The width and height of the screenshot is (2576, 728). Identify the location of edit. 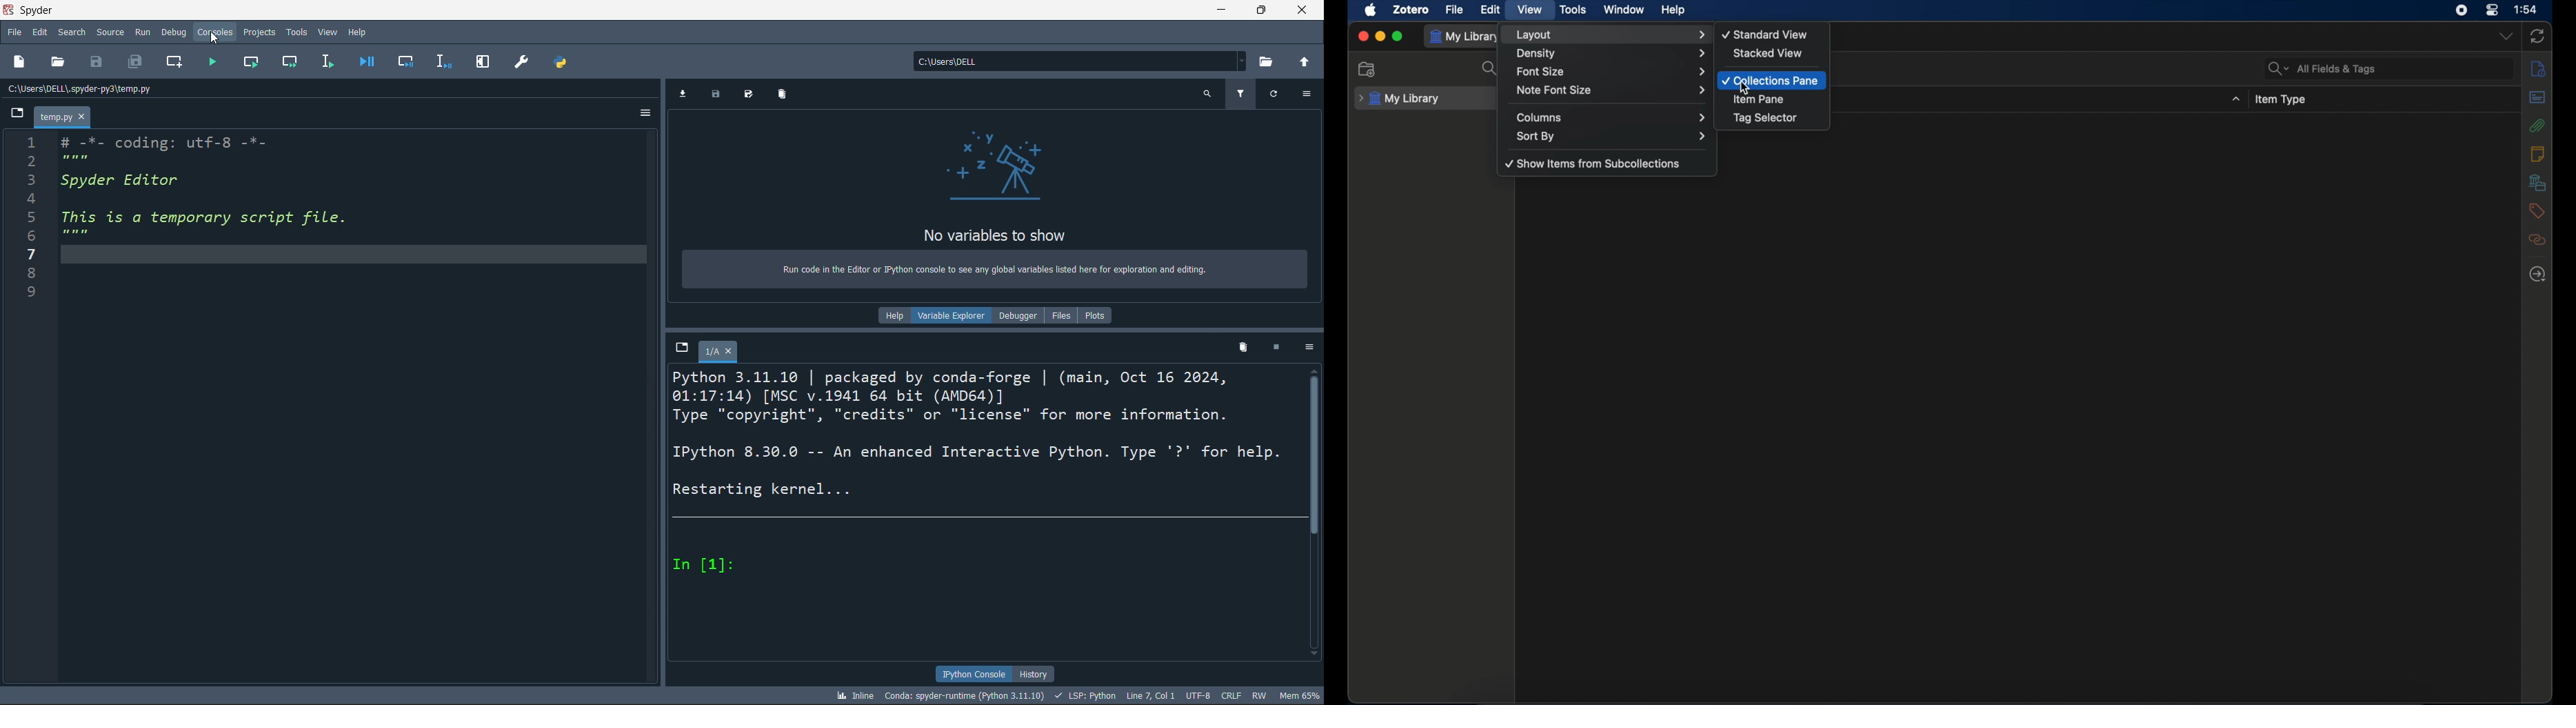
(42, 31).